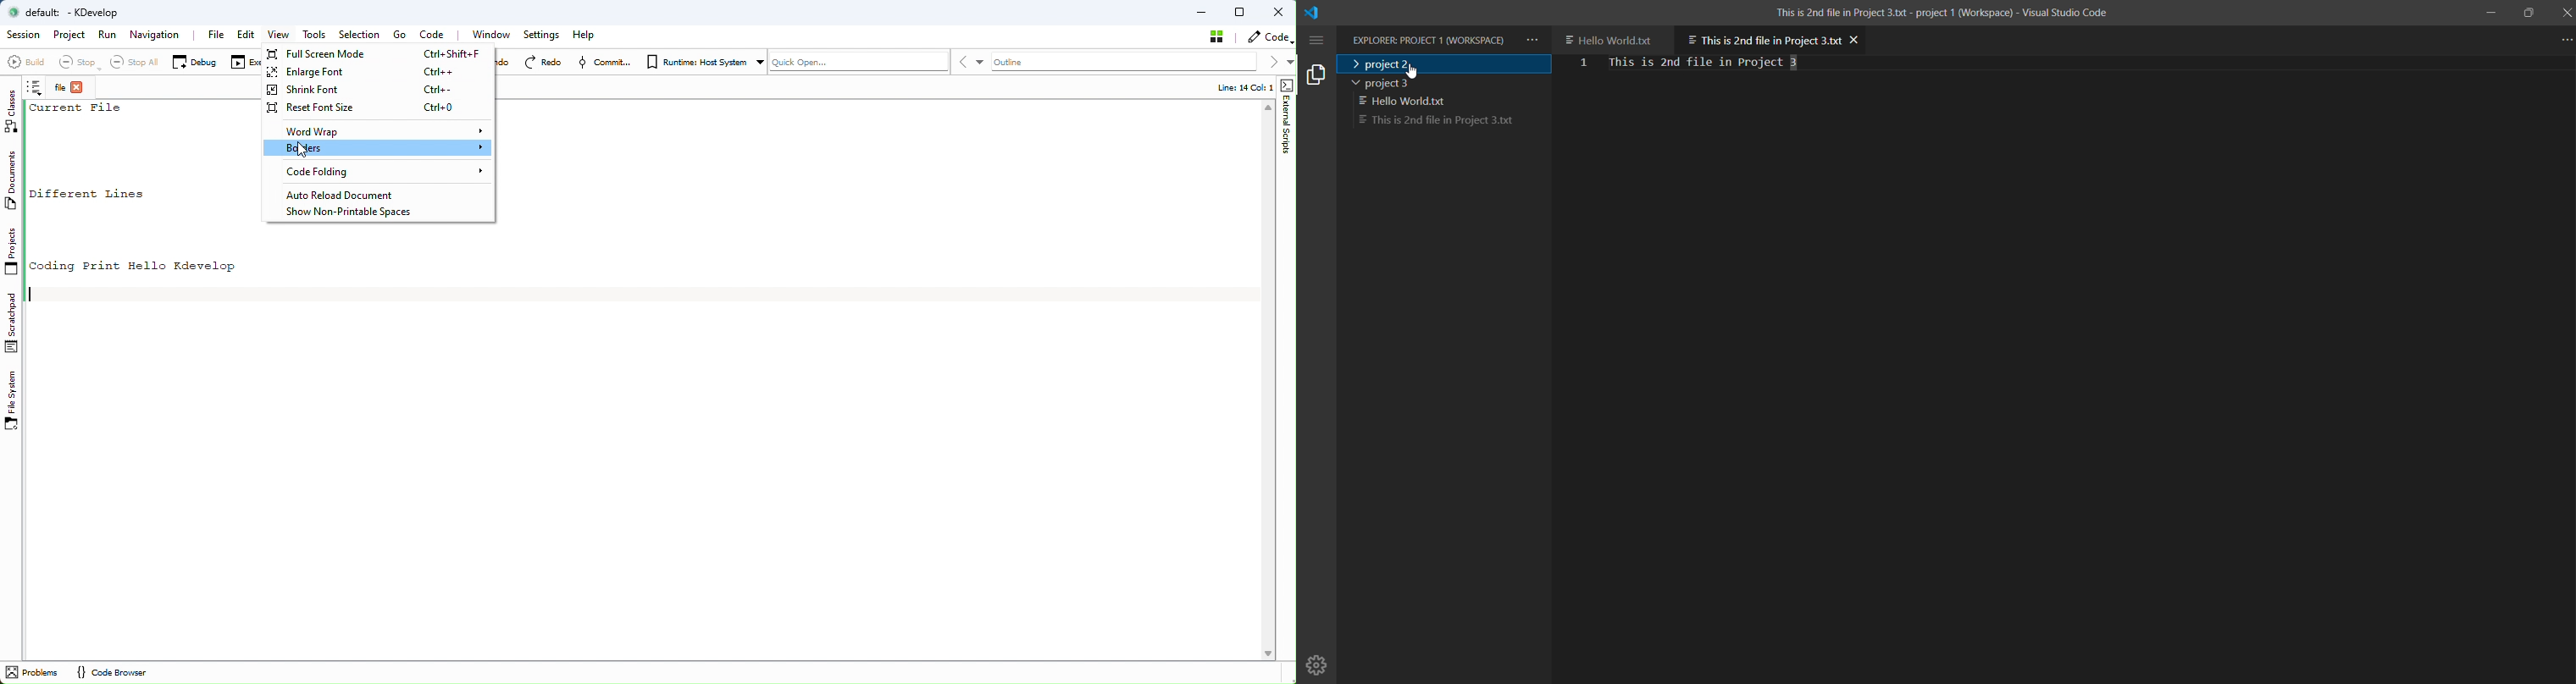 This screenshot has height=700, width=2576. I want to click on Project, so click(69, 36).